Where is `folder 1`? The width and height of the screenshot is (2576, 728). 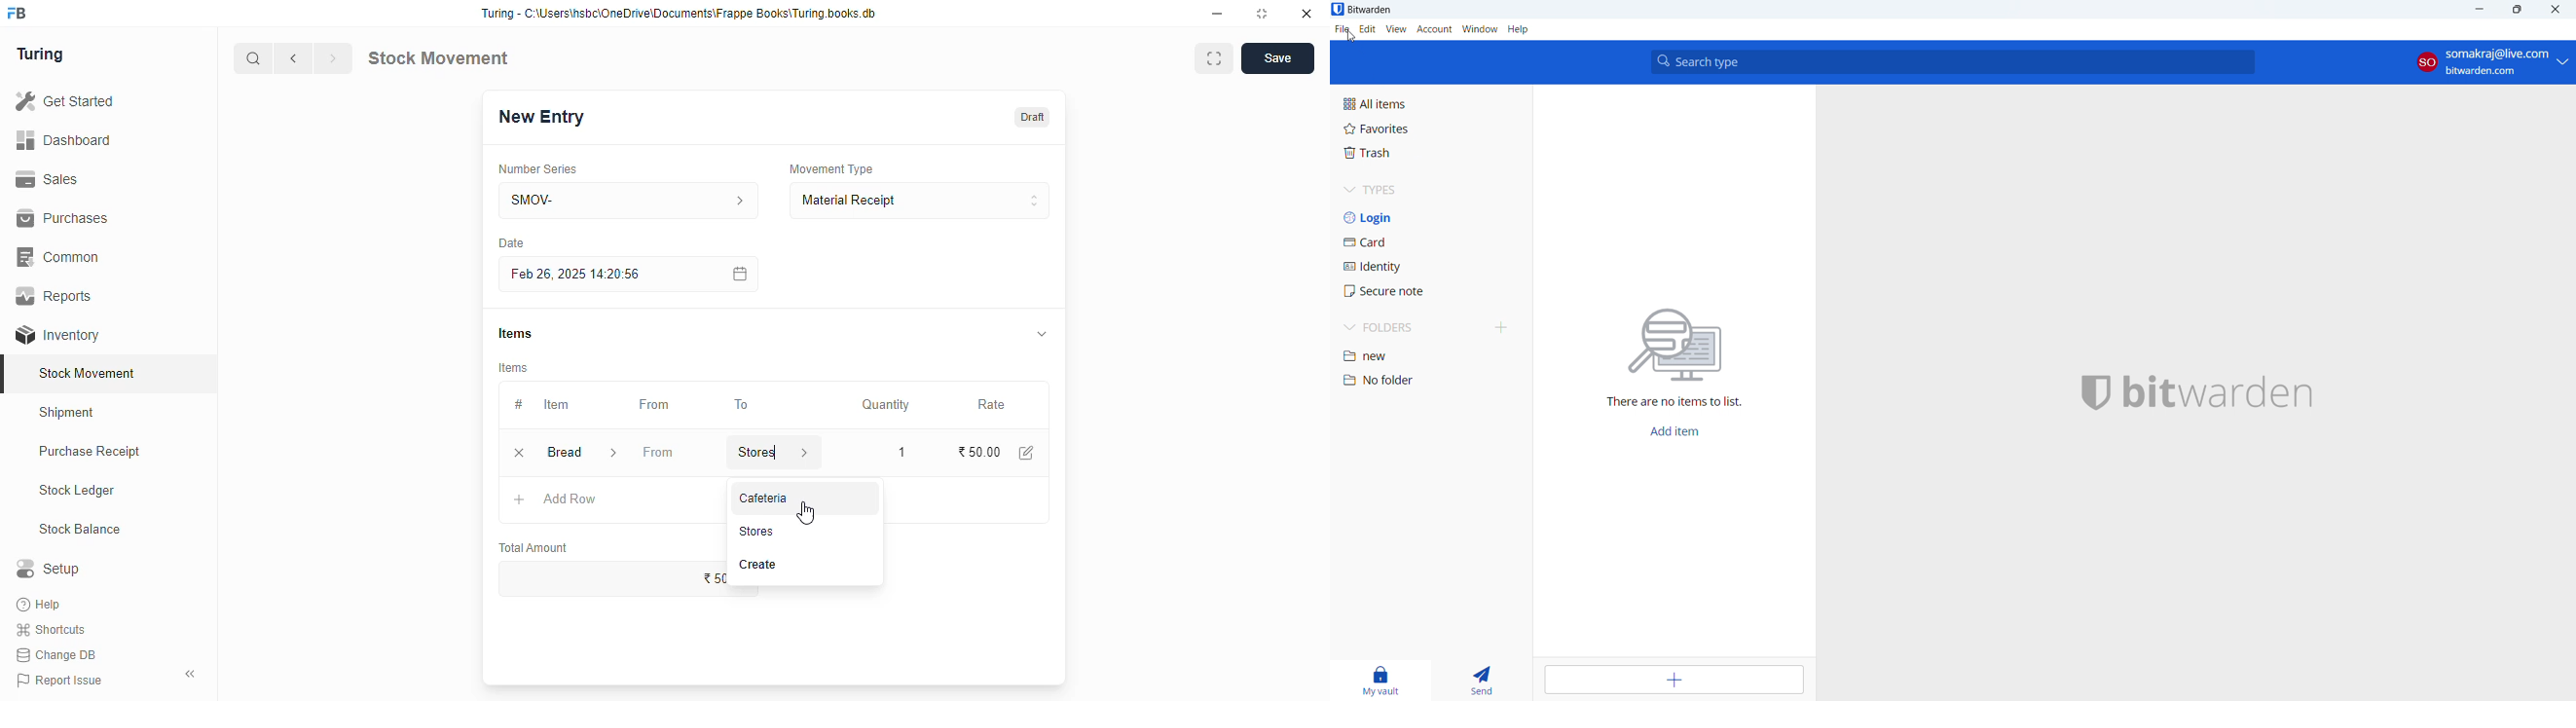 folder 1 is located at coordinates (1431, 354).